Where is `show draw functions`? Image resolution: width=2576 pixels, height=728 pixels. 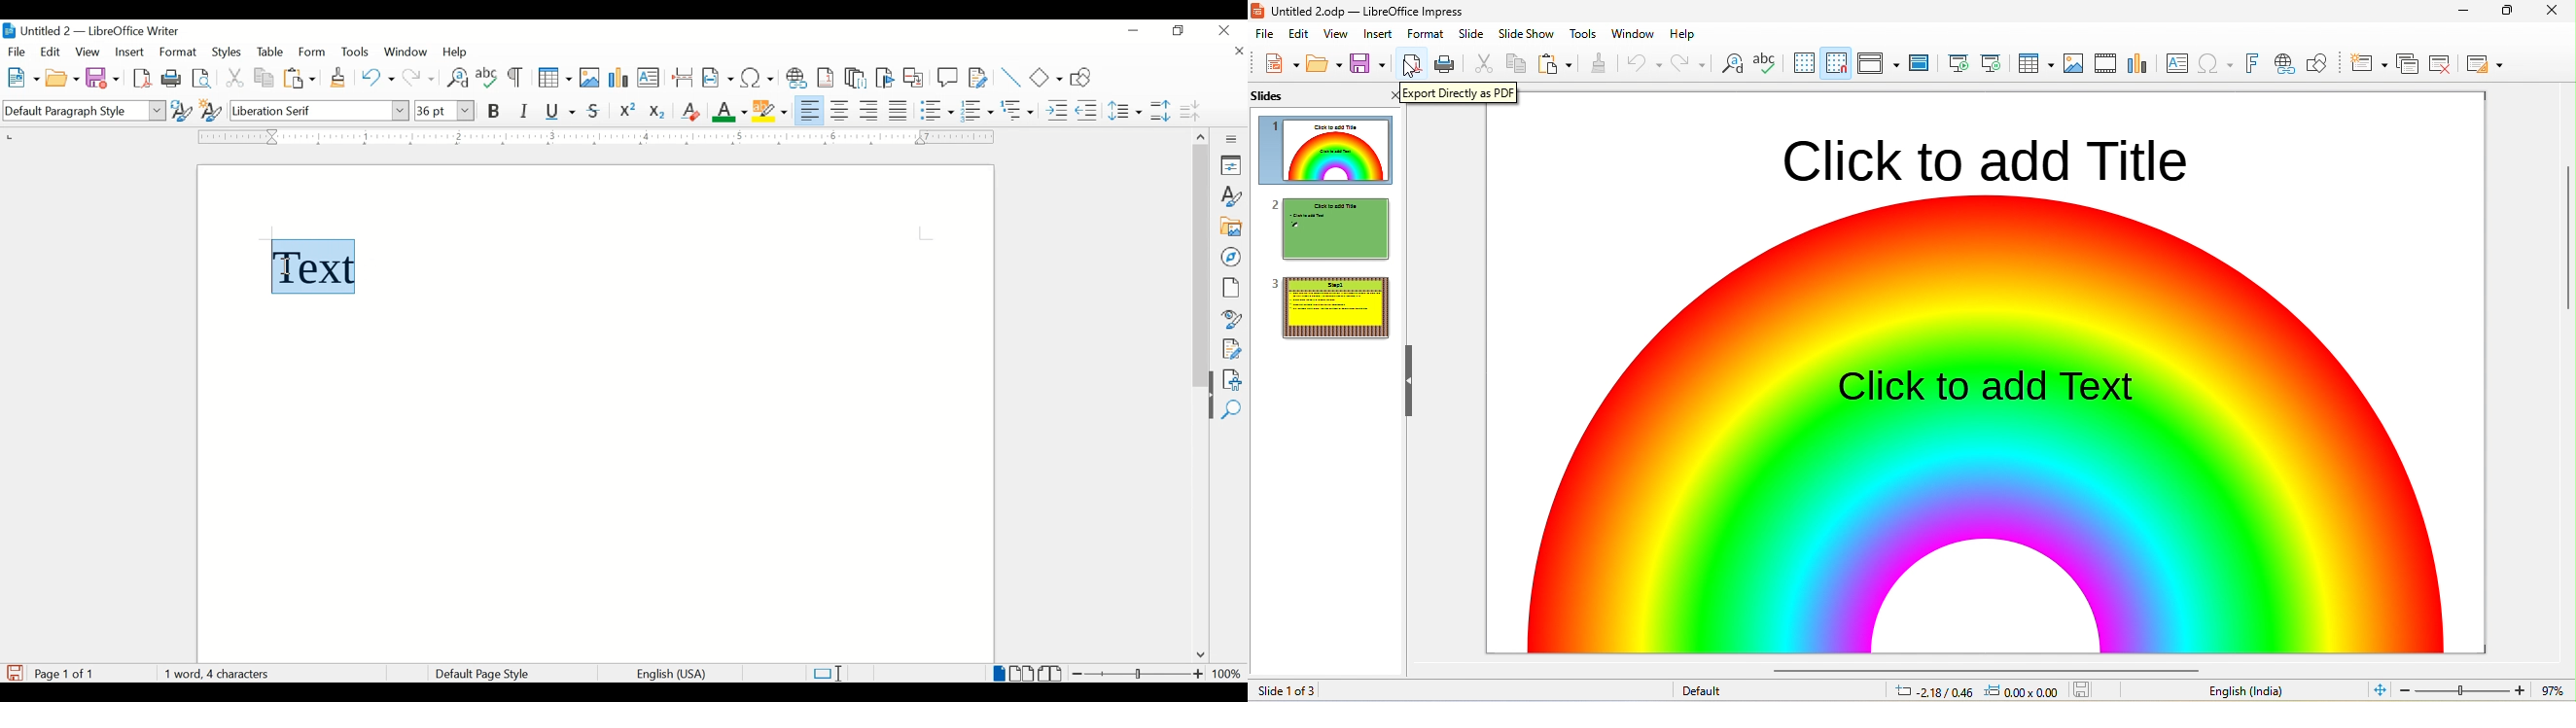 show draw functions is located at coordinates (2318, 64).